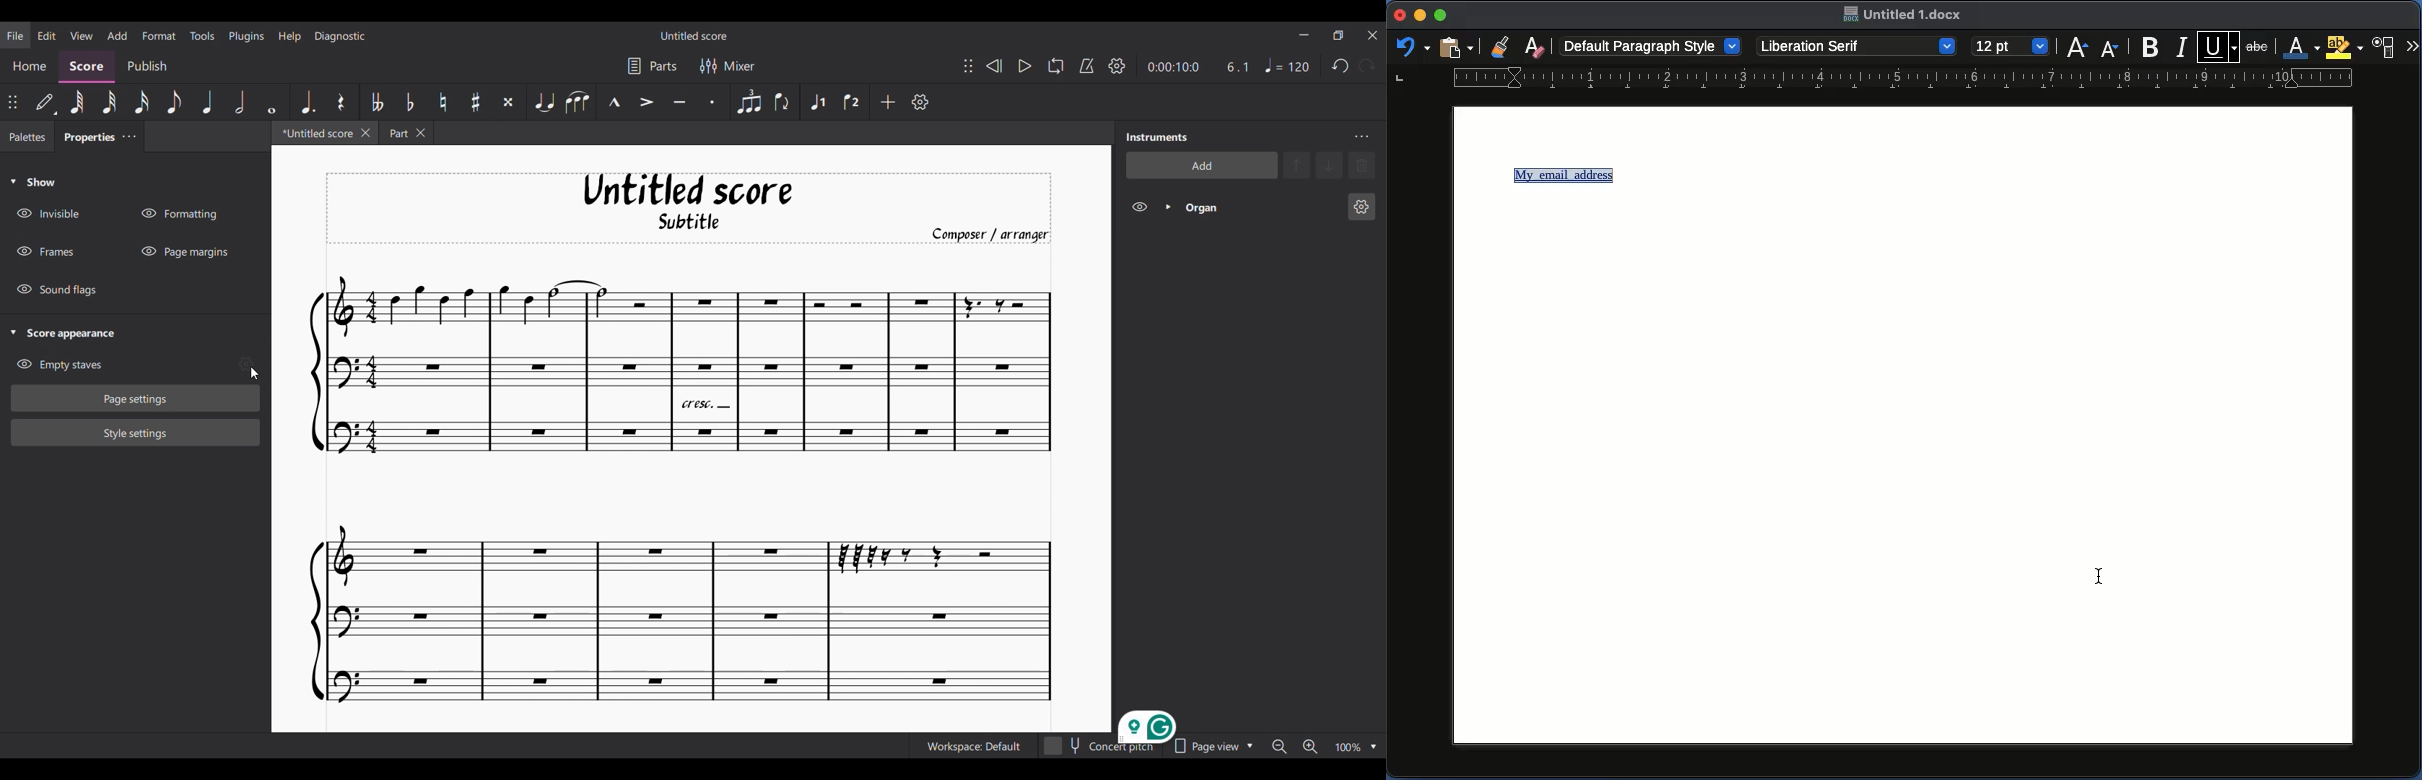 The height and width of the screenshot is (784, 2436). Describe the element at coordinates (972, 746) in the screenshot. I see `Workspace settings` at that location.